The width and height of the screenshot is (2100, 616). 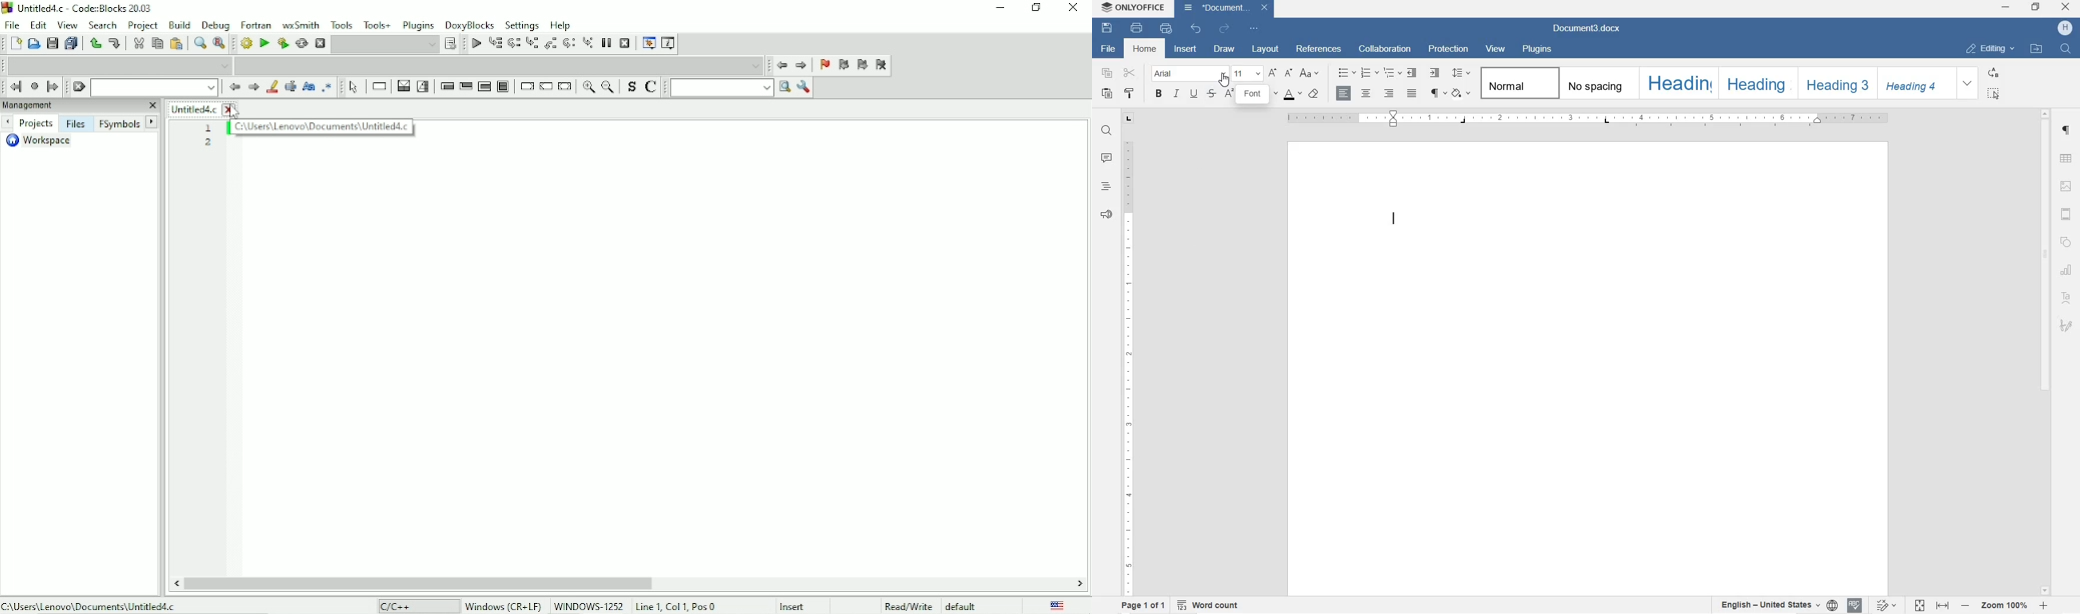 What do you see at coordinates (342, 25) in the screenshot?
I see `Tools` at bounding box center [342, 25].